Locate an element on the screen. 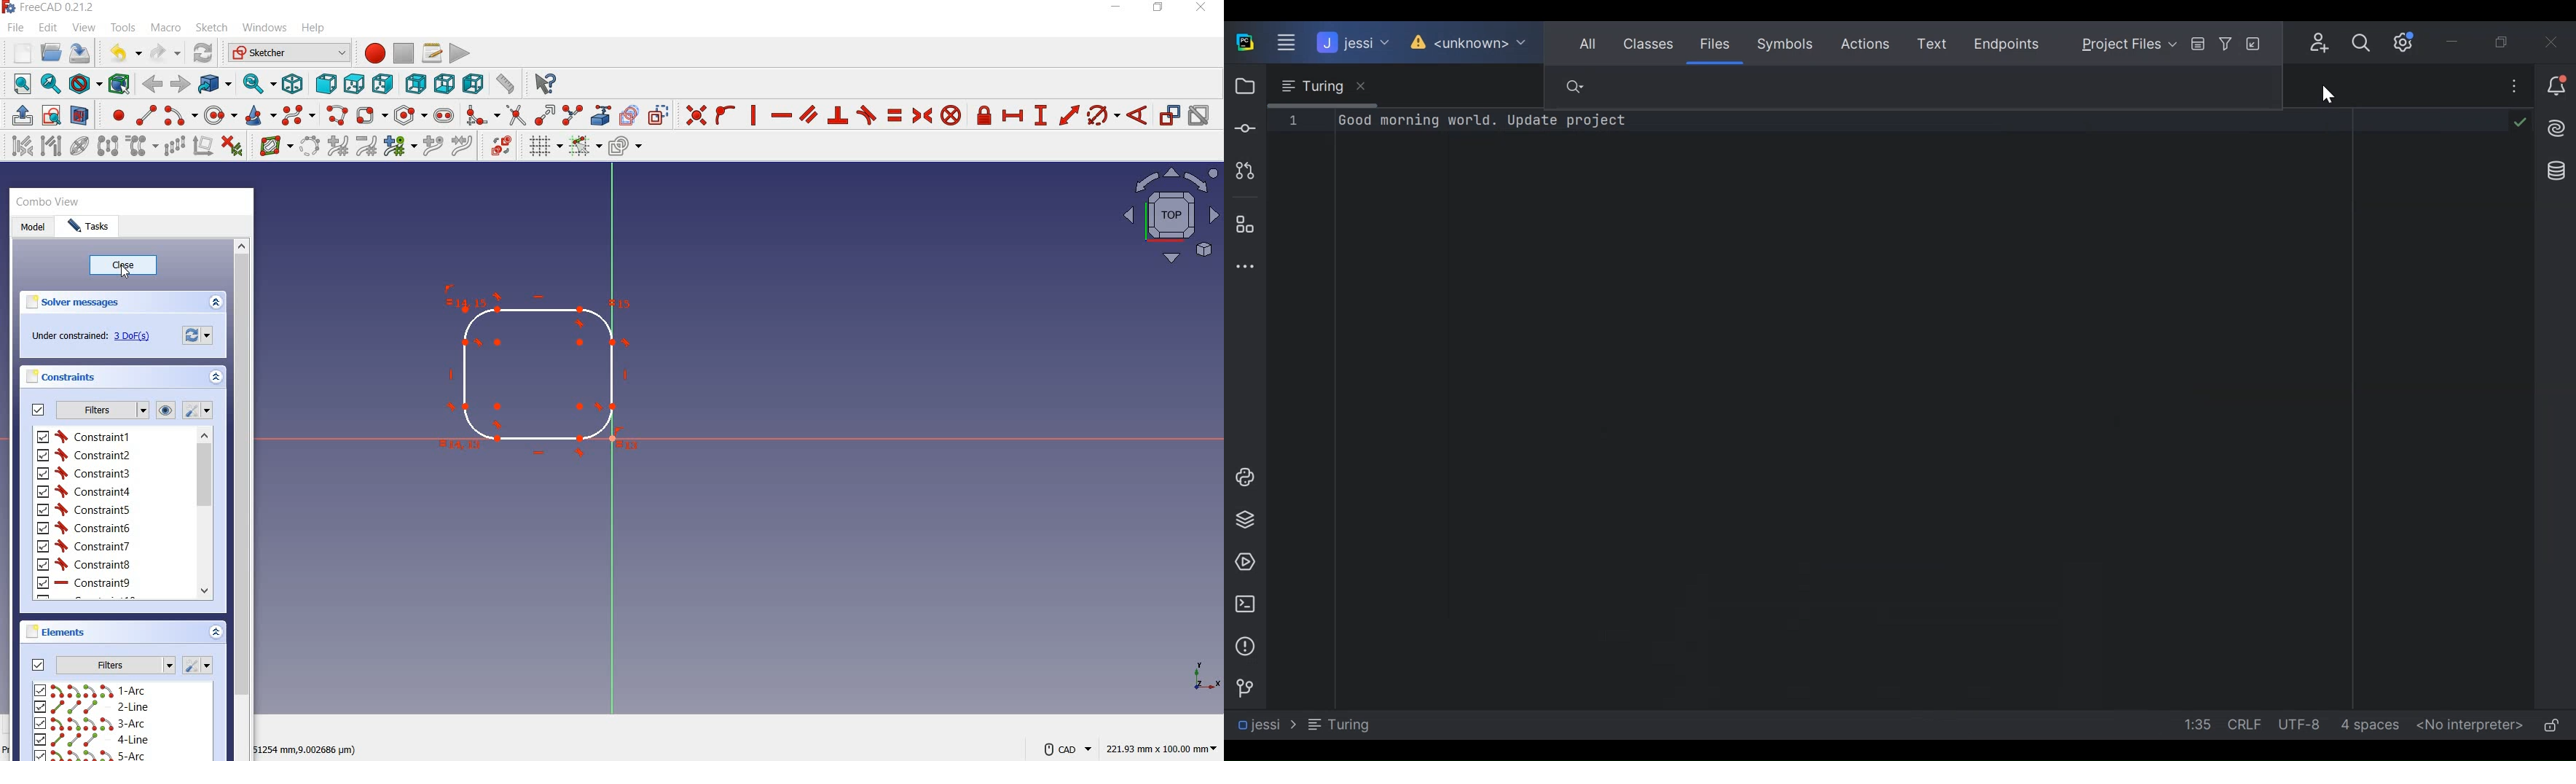 This screenshot has height=784, width=2576. isometric is located at coordinates (294, 85).